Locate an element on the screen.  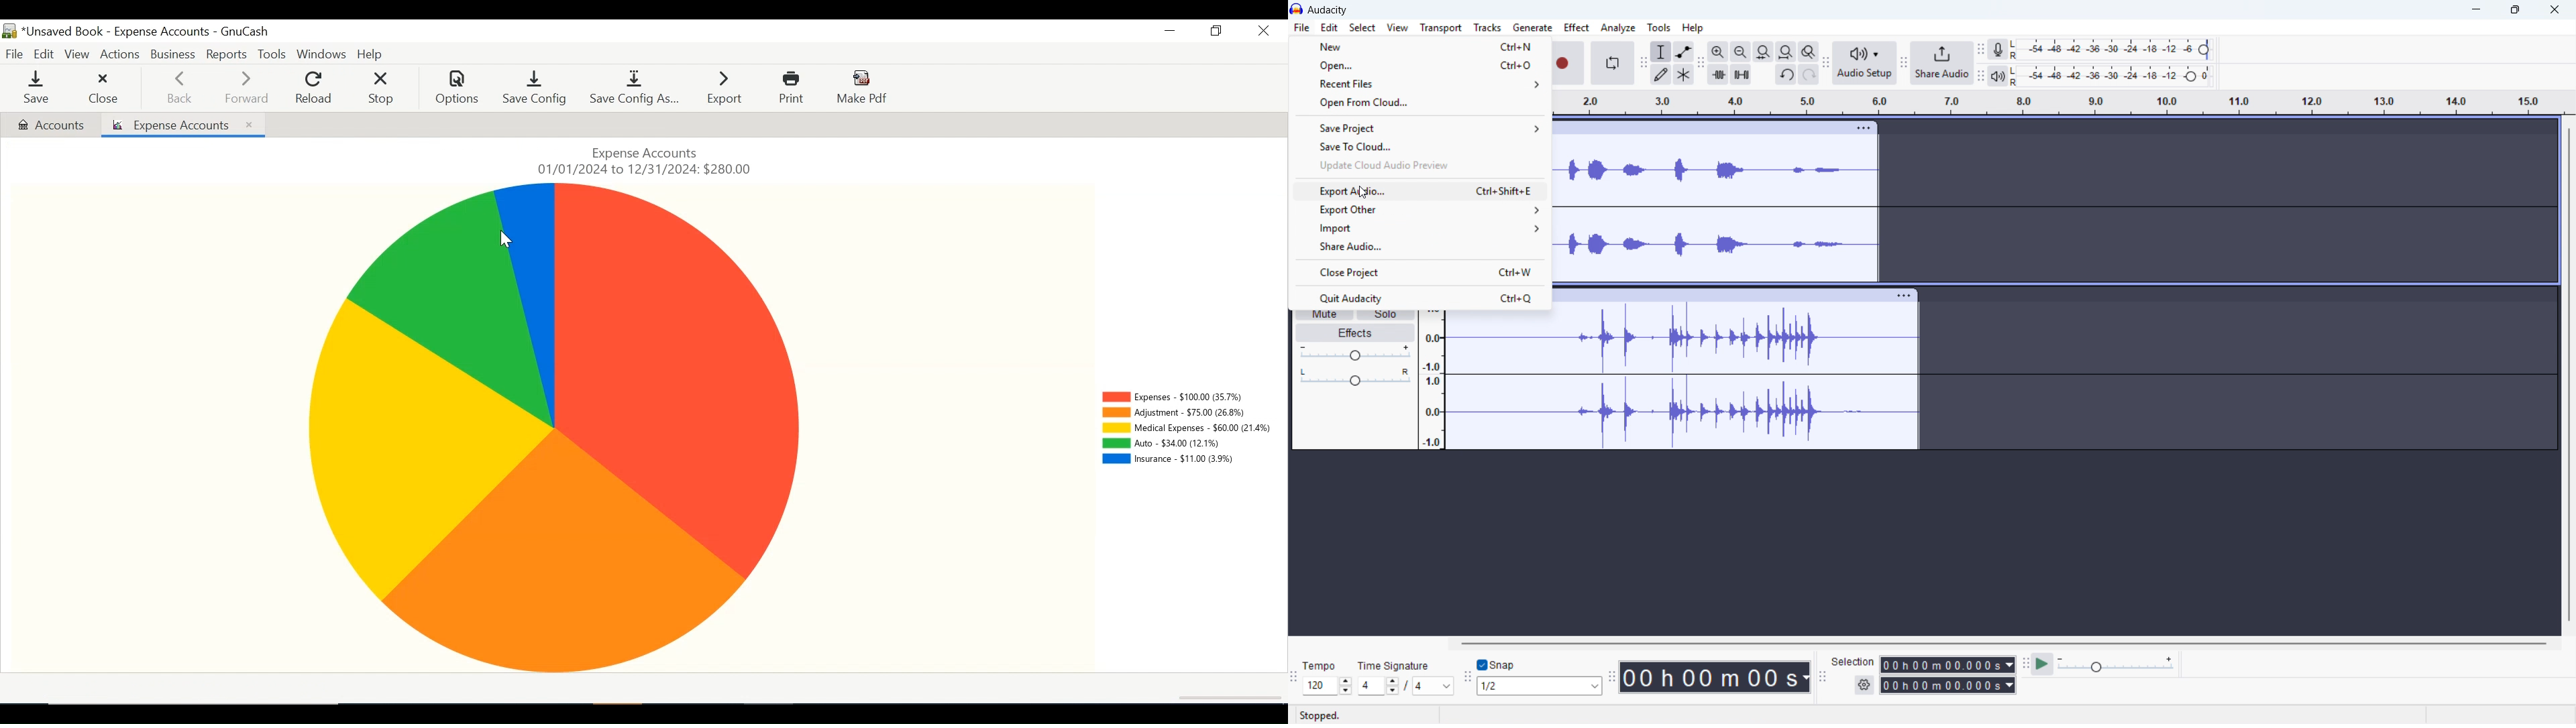
Selection start time is located at coordinates (1947, 665).